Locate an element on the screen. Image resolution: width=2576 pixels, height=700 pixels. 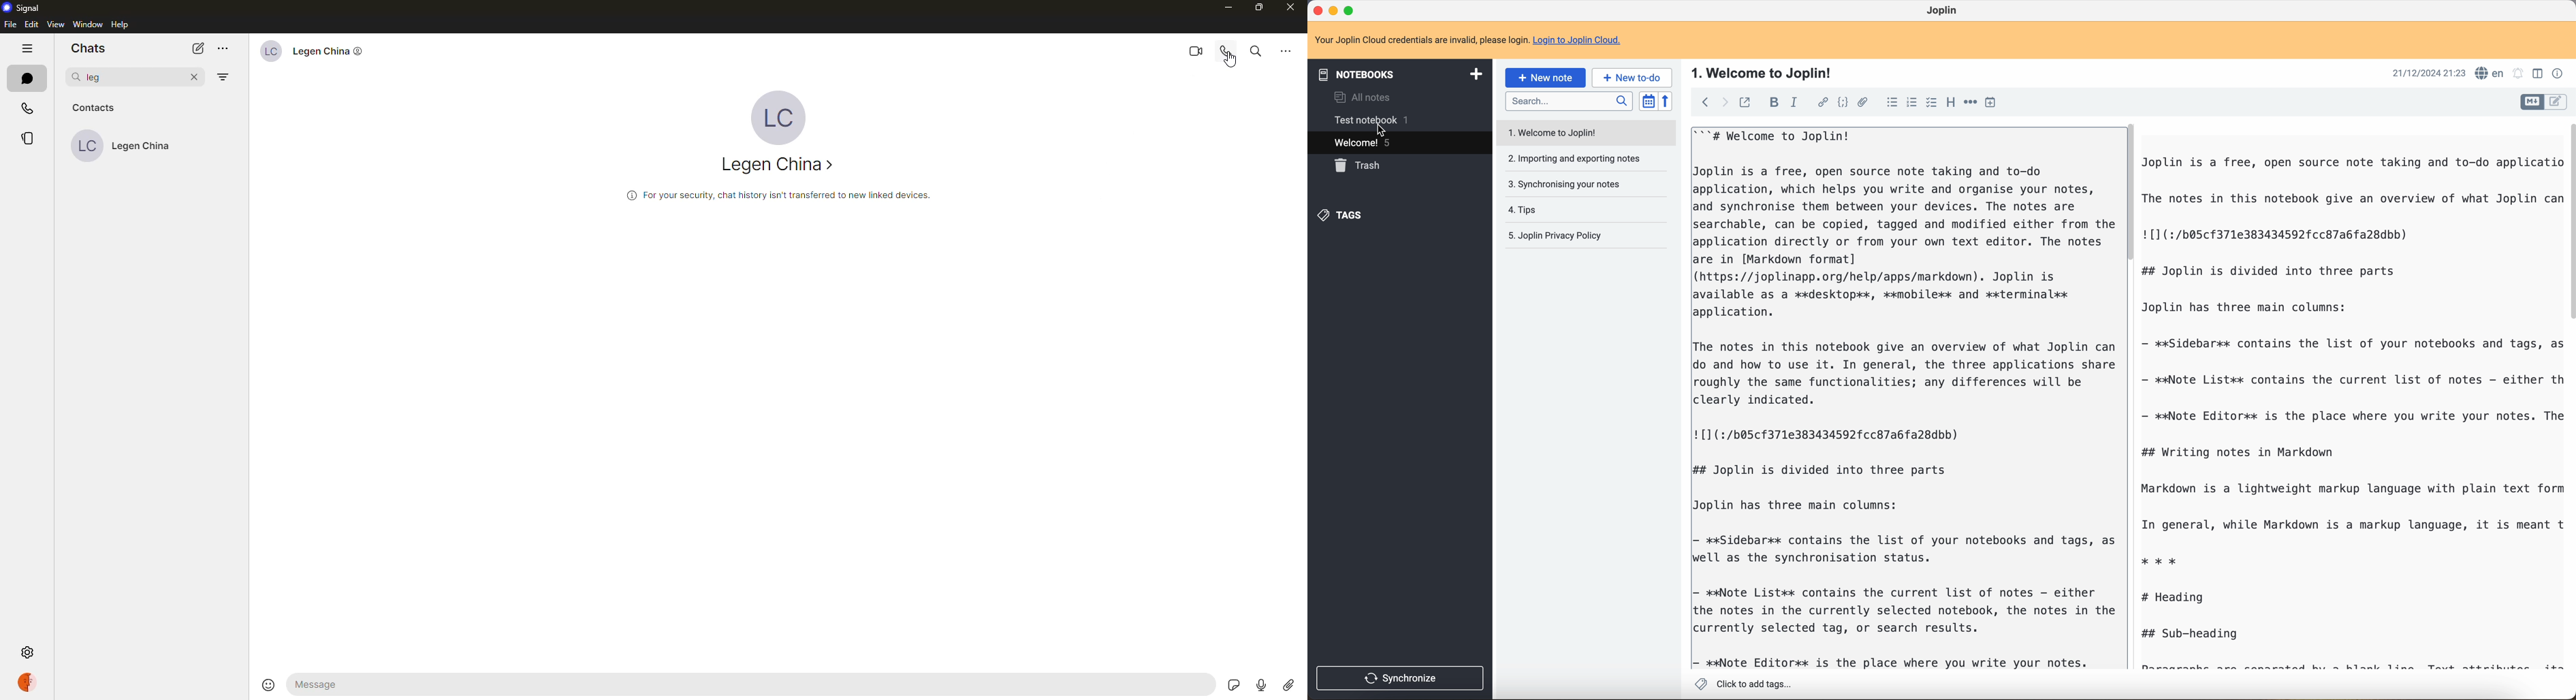
synchronising your notes is located at coordinates (1565, 183).